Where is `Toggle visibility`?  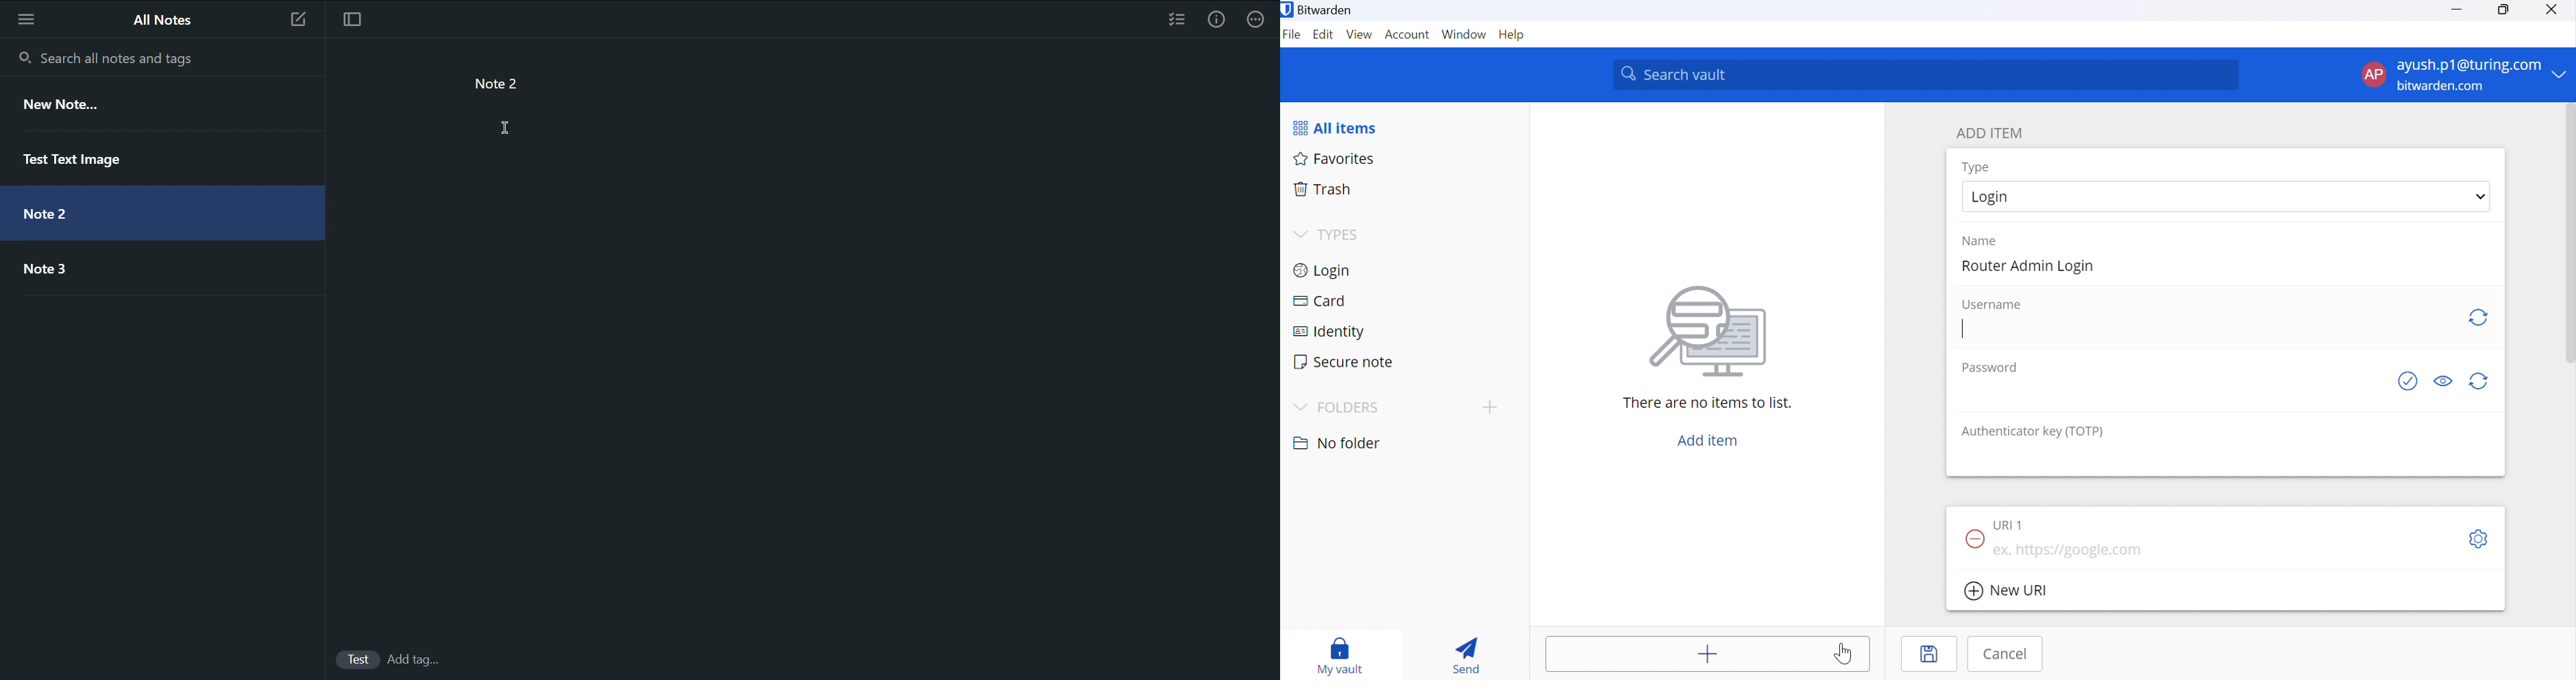 Toggle visibility is located at coordinates (2442, 380).